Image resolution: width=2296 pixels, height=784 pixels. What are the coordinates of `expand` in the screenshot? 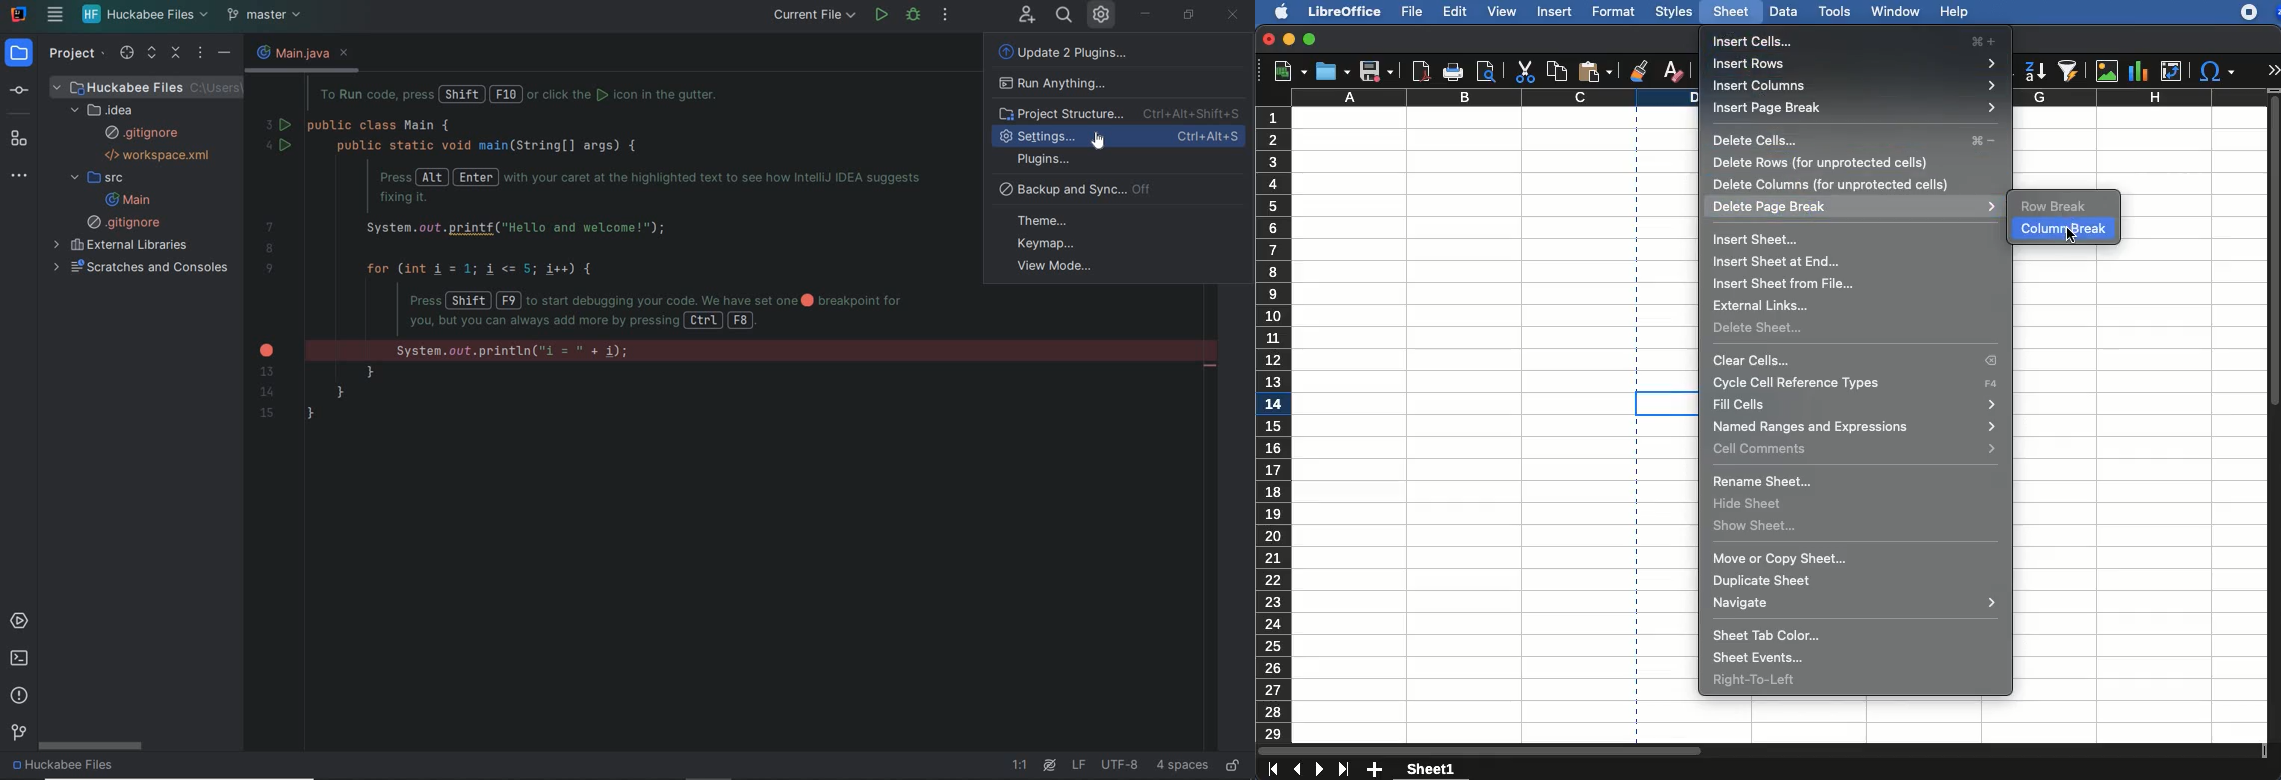 It's located at (2275, 69).